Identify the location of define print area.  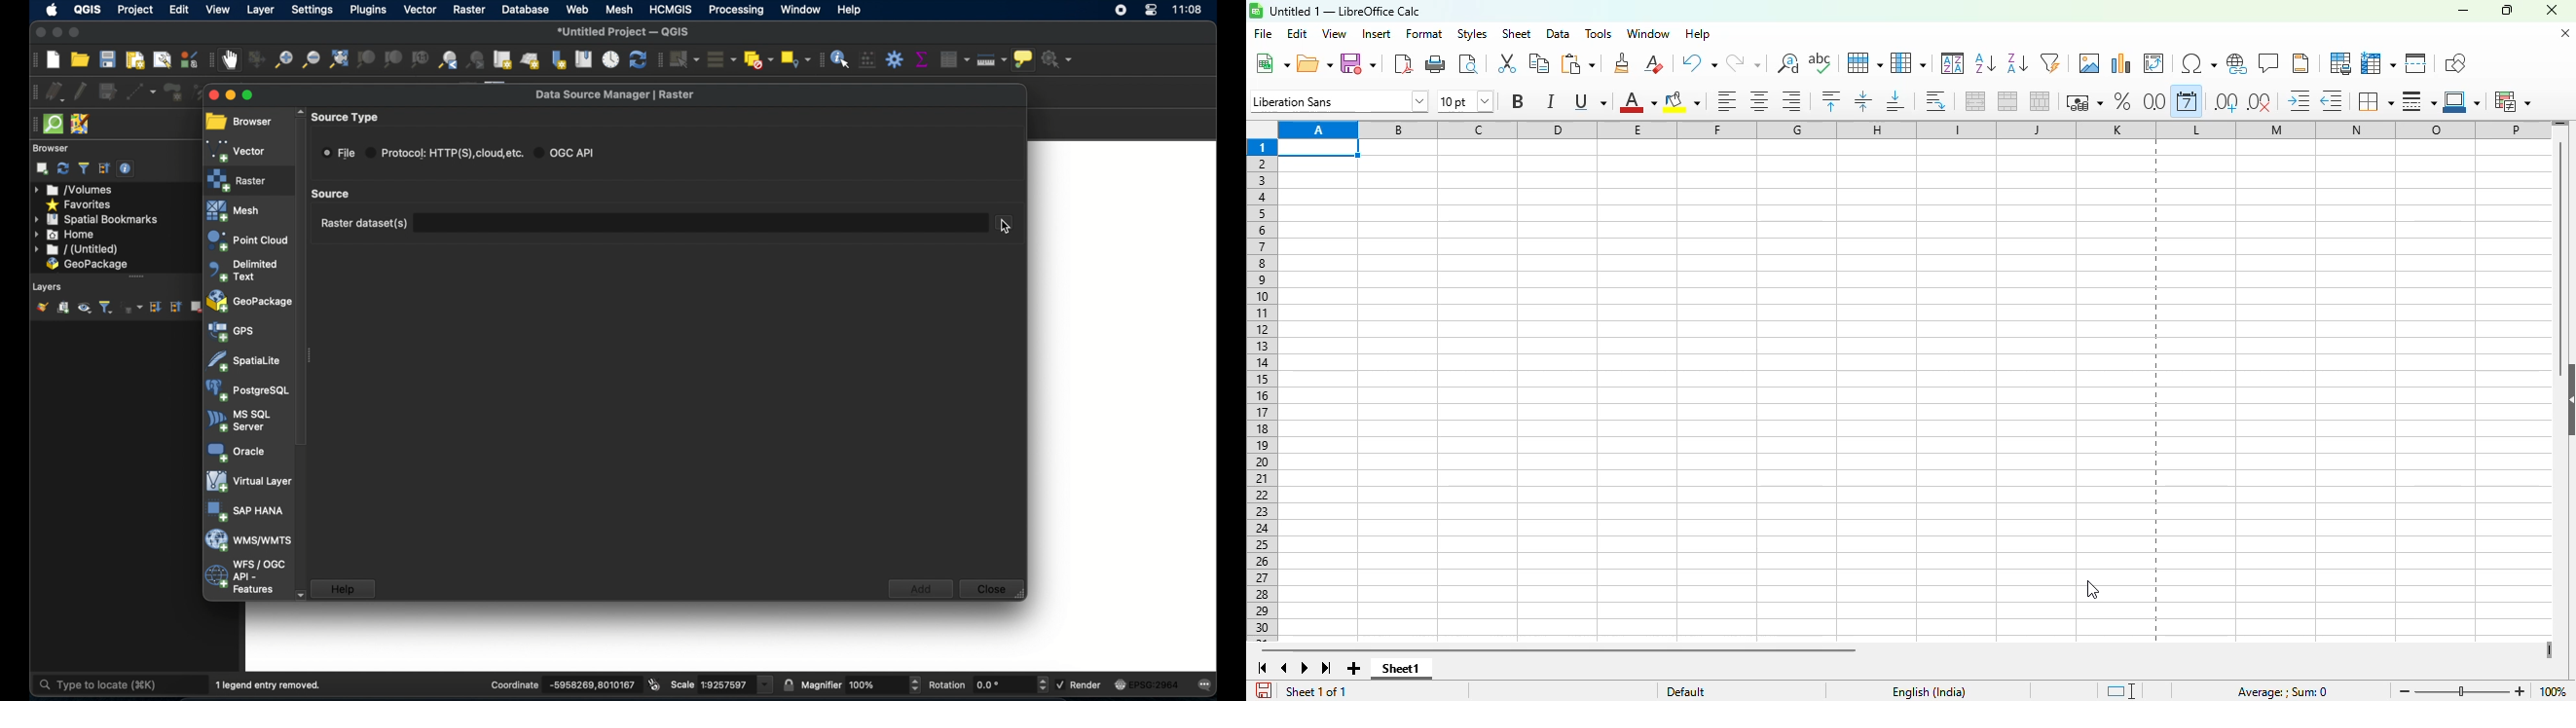
(2340, 63).